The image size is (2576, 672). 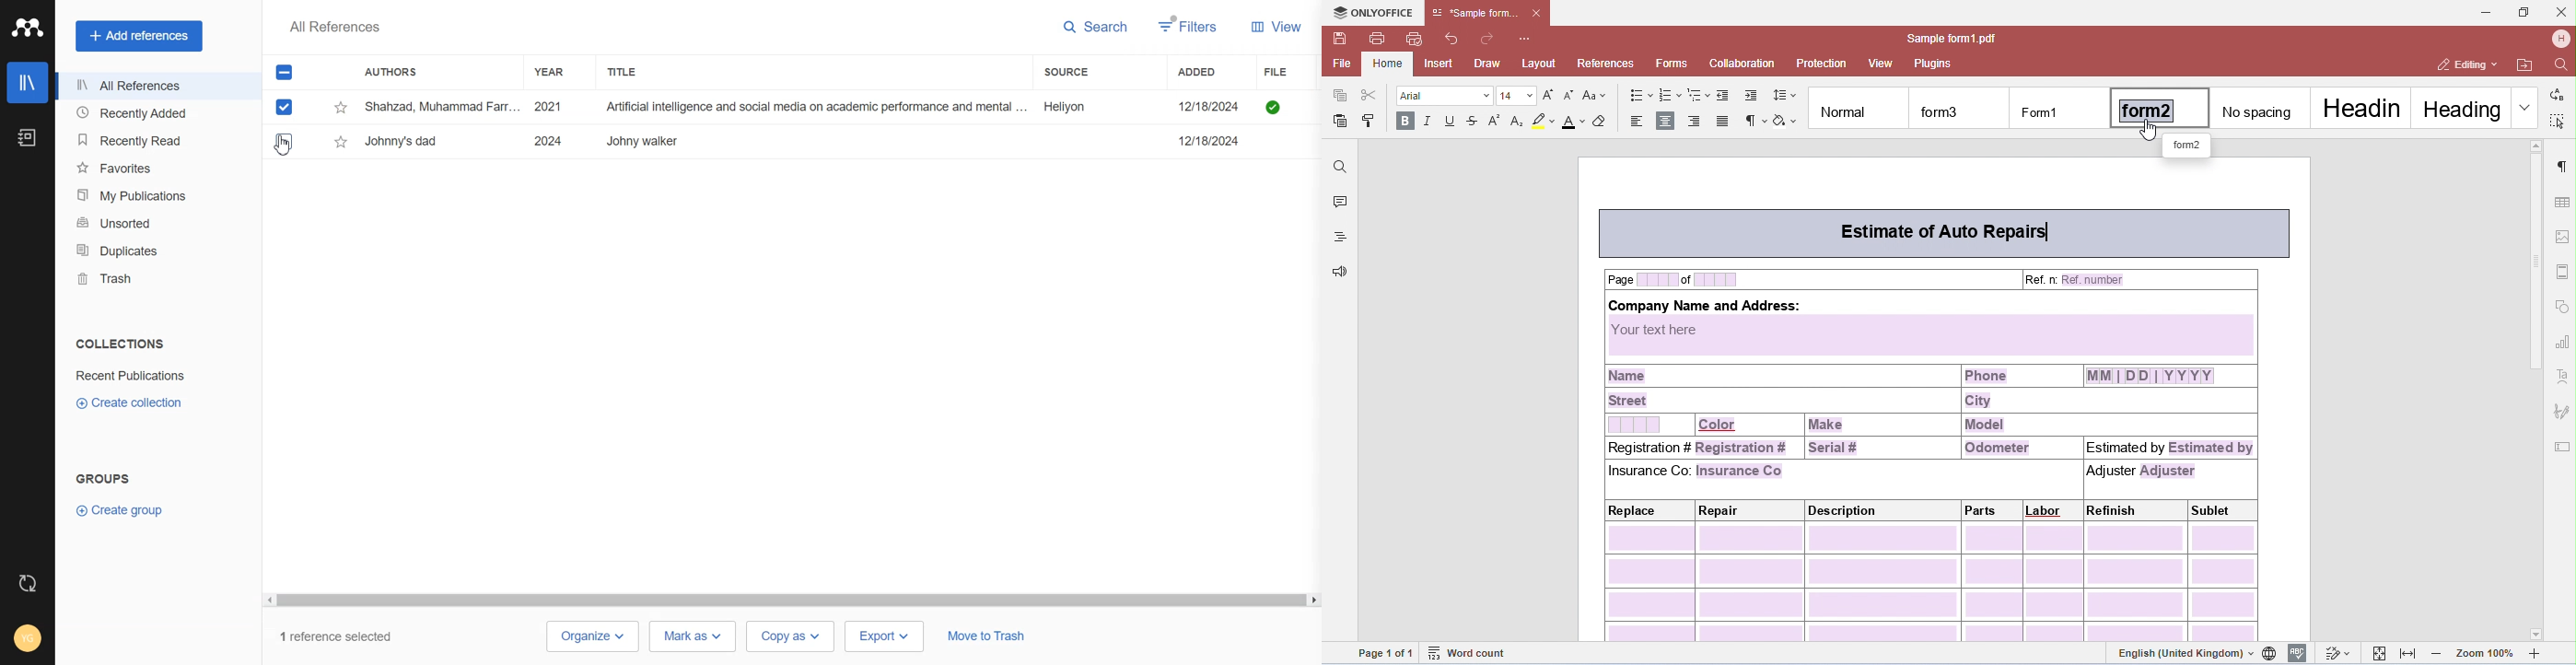 What do you see at coordinates (556, 72) in the screenshot?
I see `Year` at bounding box center [556, 72].